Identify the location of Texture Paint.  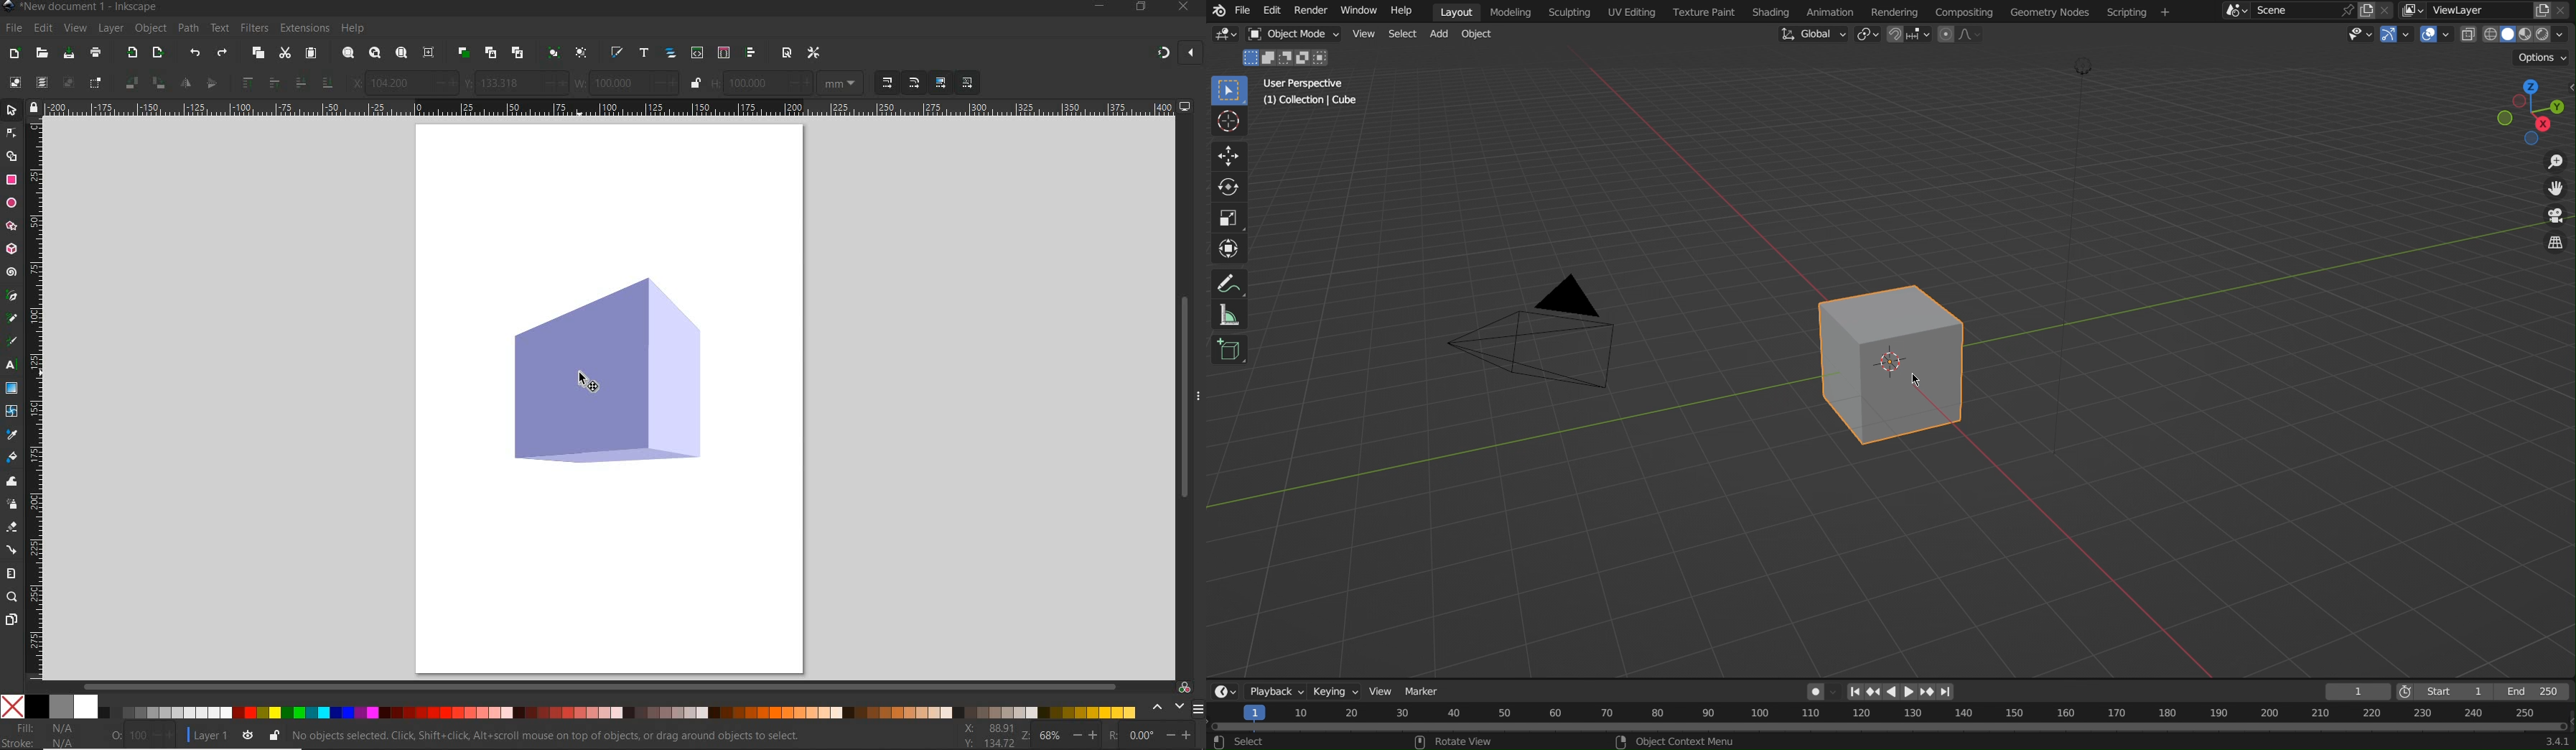
(1703, 12).